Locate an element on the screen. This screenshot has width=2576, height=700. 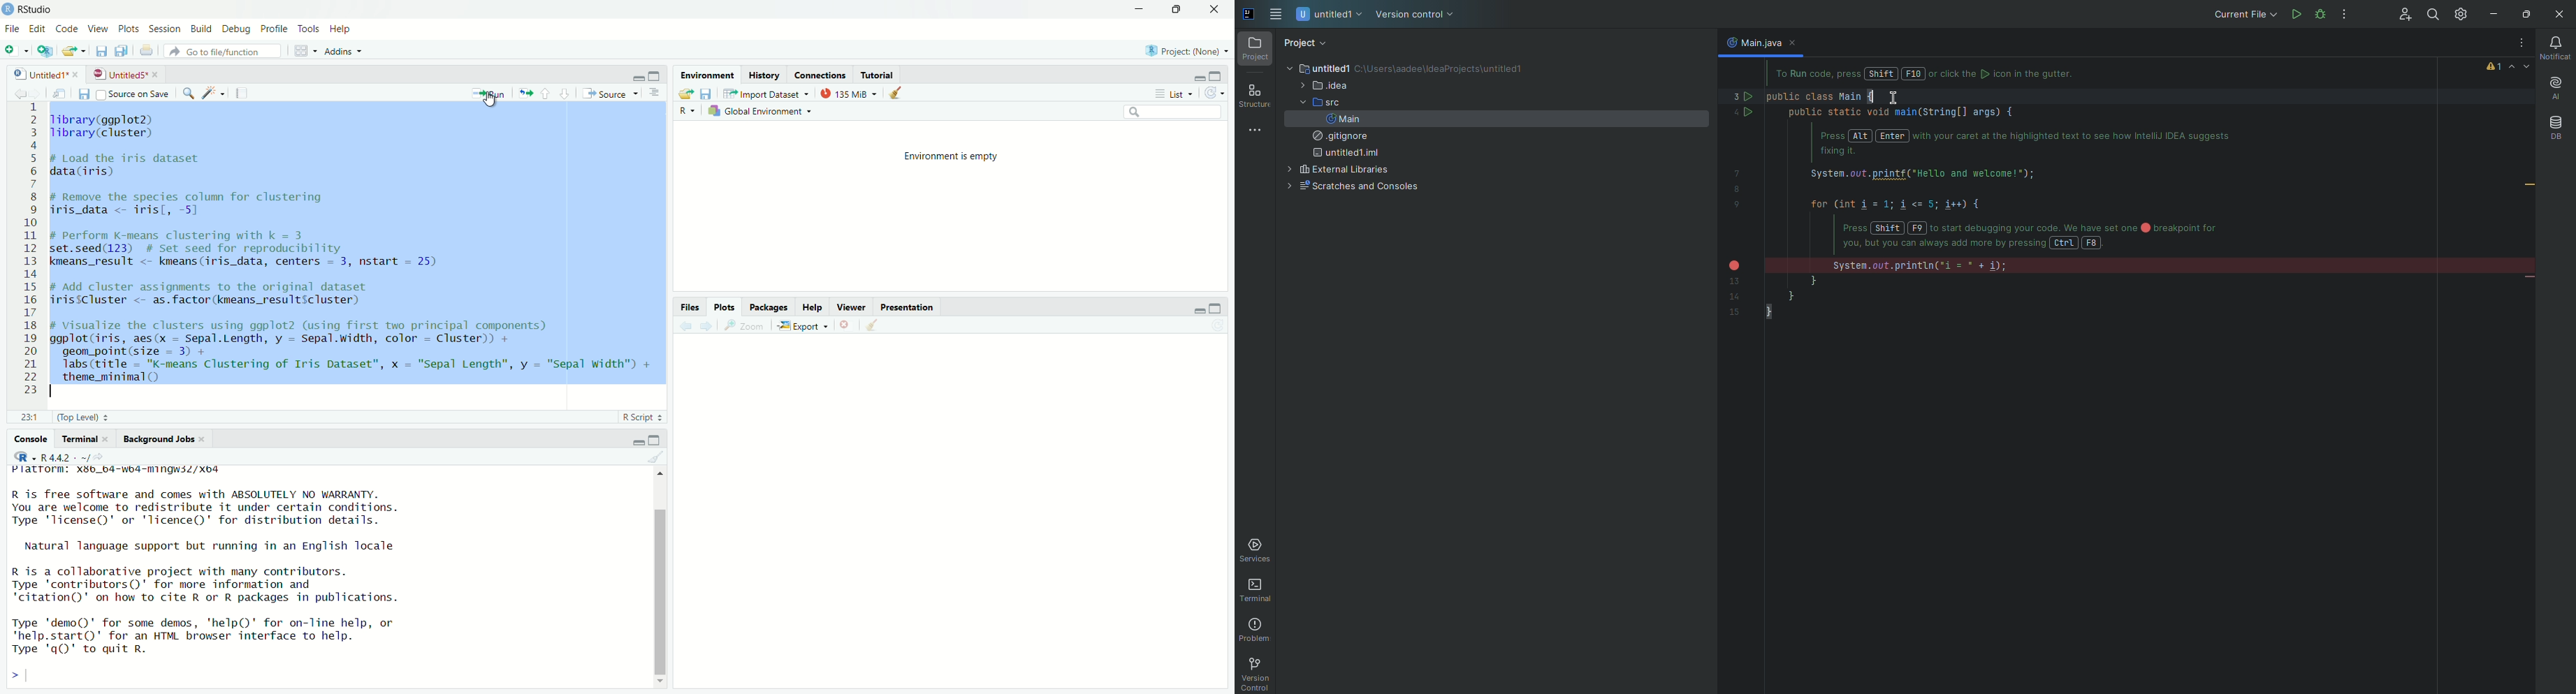
run the current line or selection is located at coordinates (487, 93).